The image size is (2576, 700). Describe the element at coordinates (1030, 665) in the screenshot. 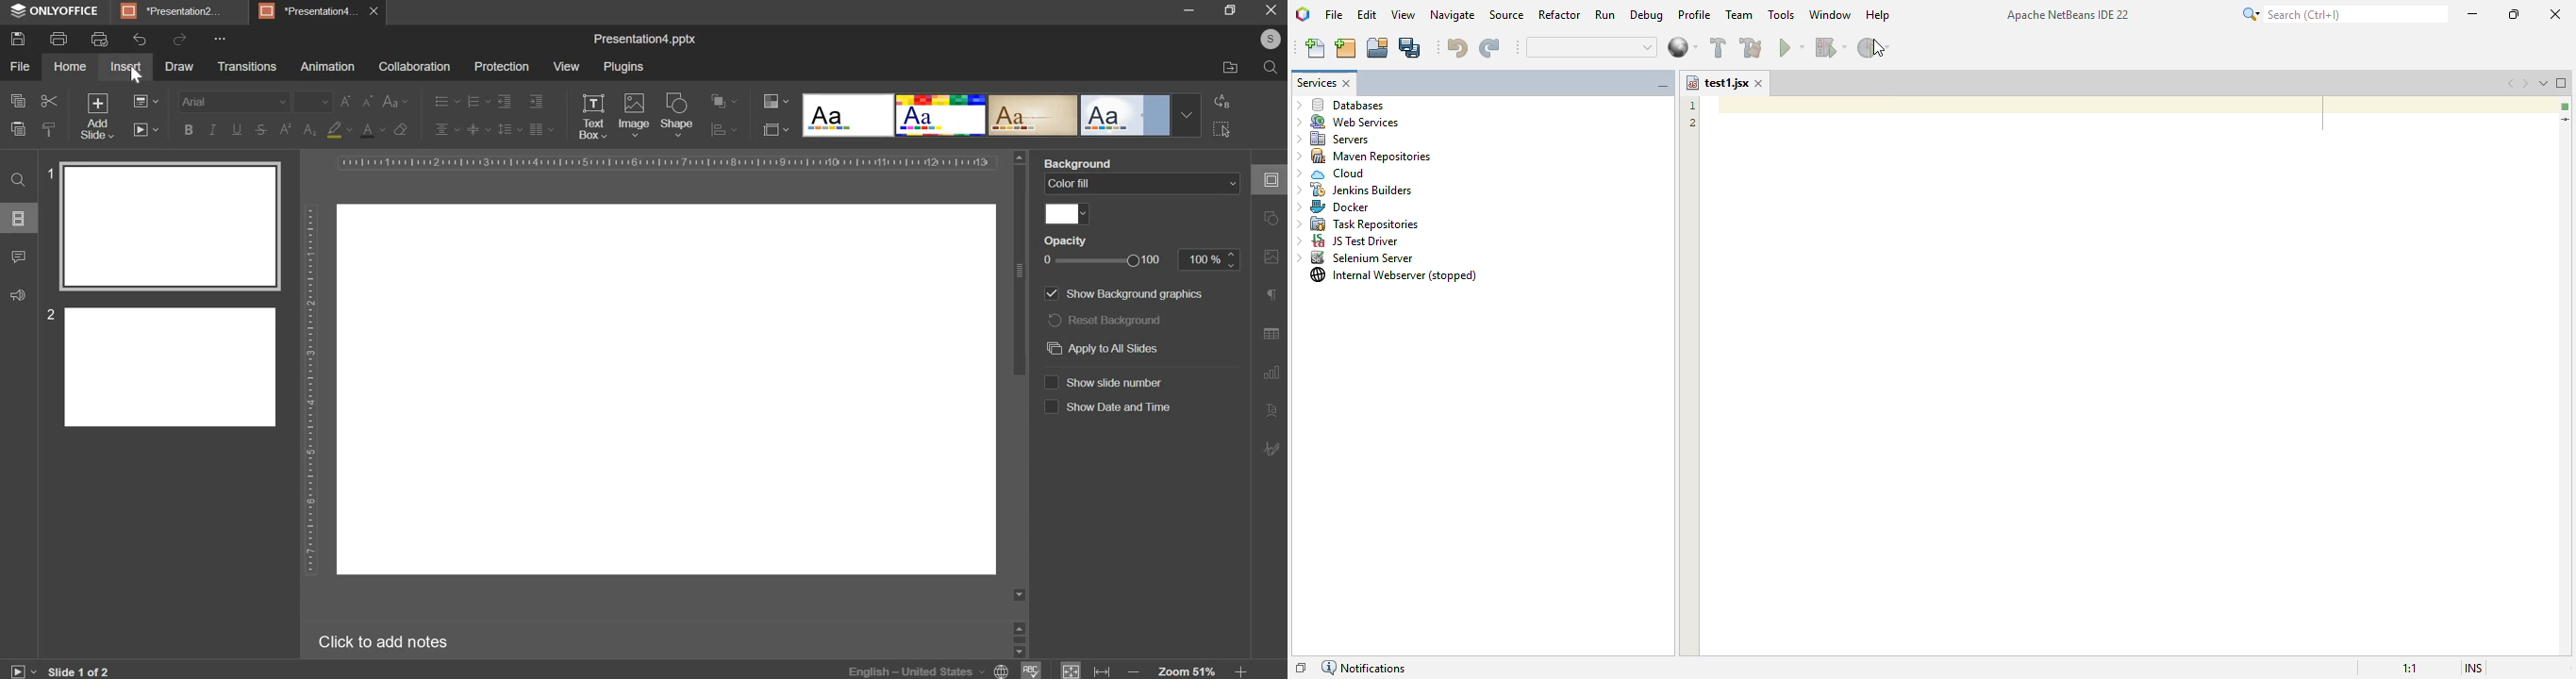

I see `spelling` at that location.